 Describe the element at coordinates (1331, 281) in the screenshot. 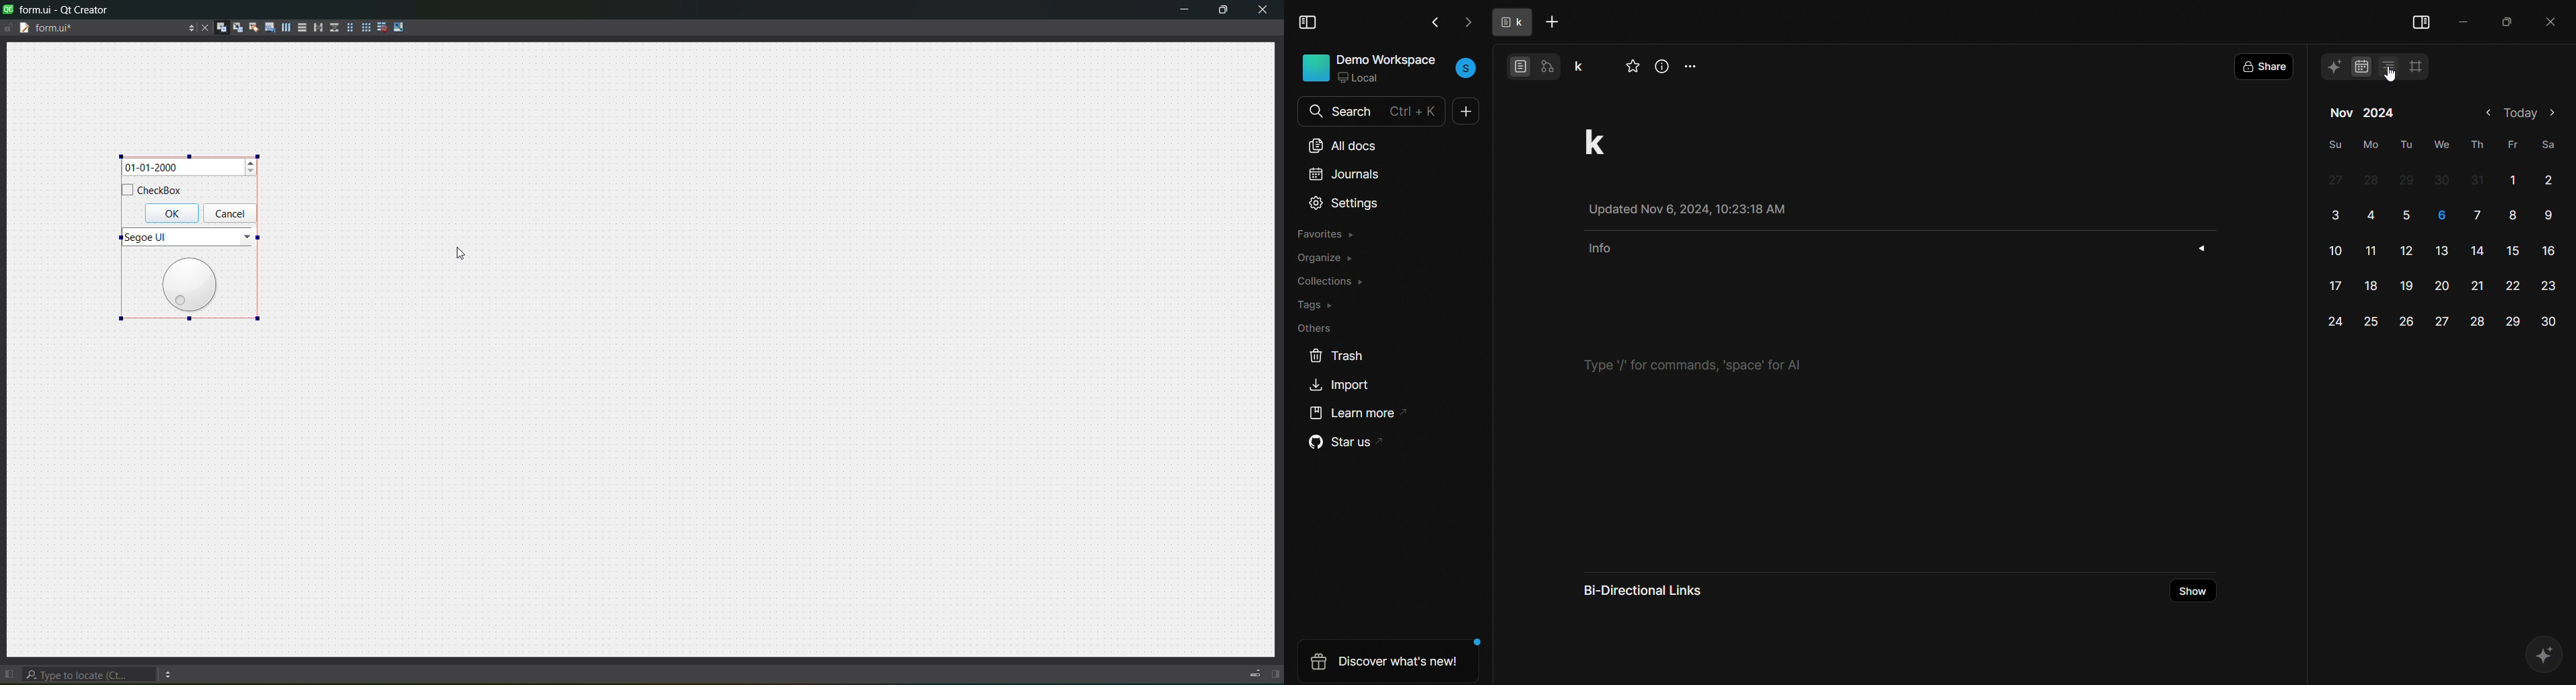

I see `collections` at that location.